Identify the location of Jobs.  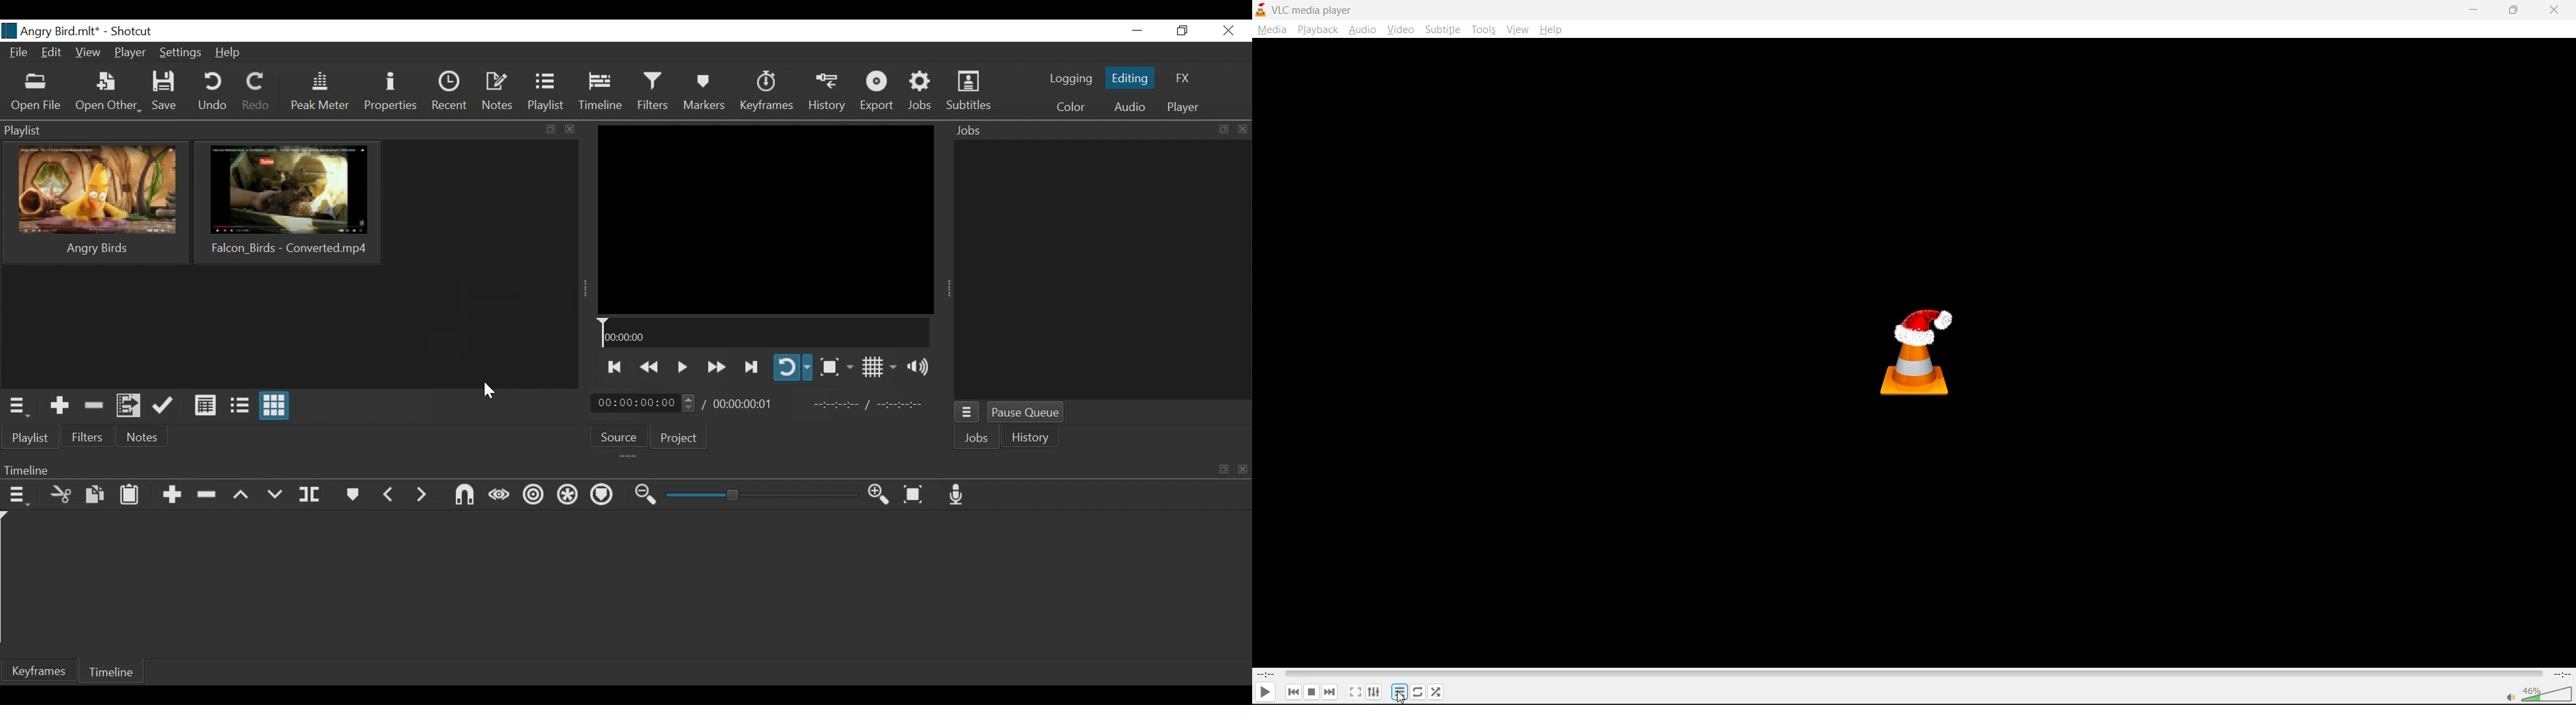
(977, 438).